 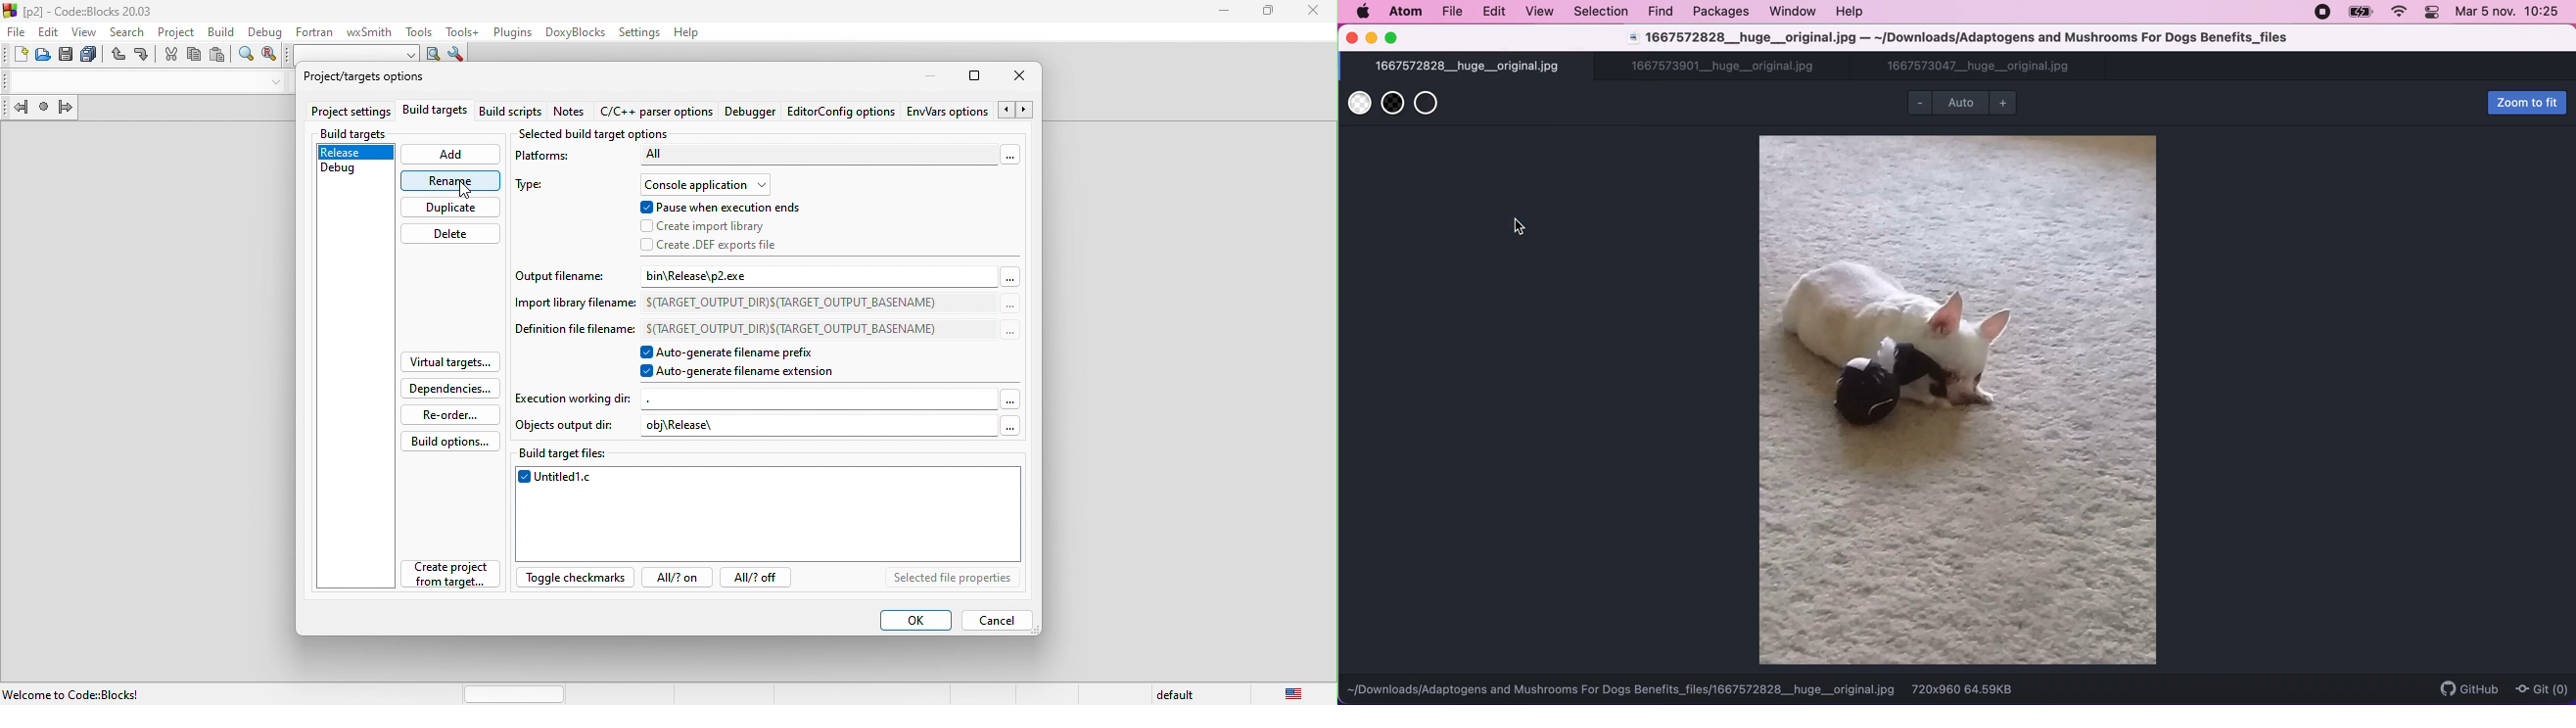 What do you see at coordinates (924, 76) in the screenshot?
I see `minimize` at bounding box center [924, 76].